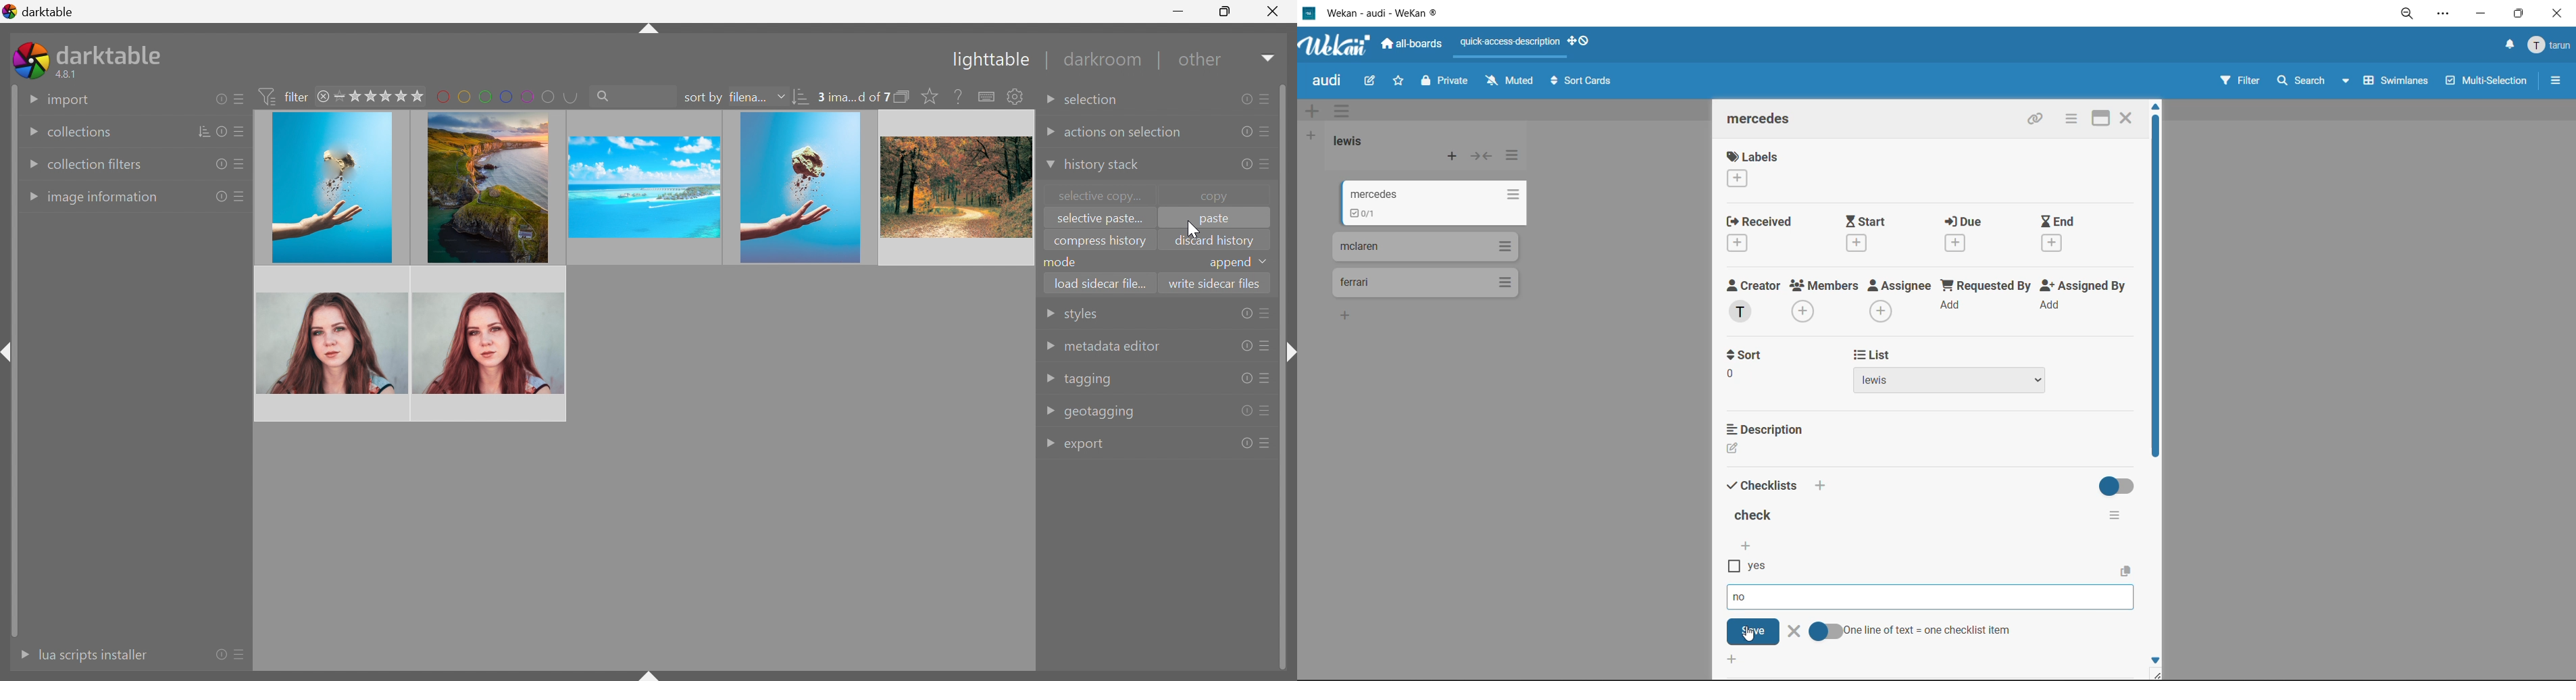 This screenshot has height=700, width=2576. What do you see at coordinates (1416, 46) in the screenshot?
I see `all boards` at bounding box center [1416, 46].